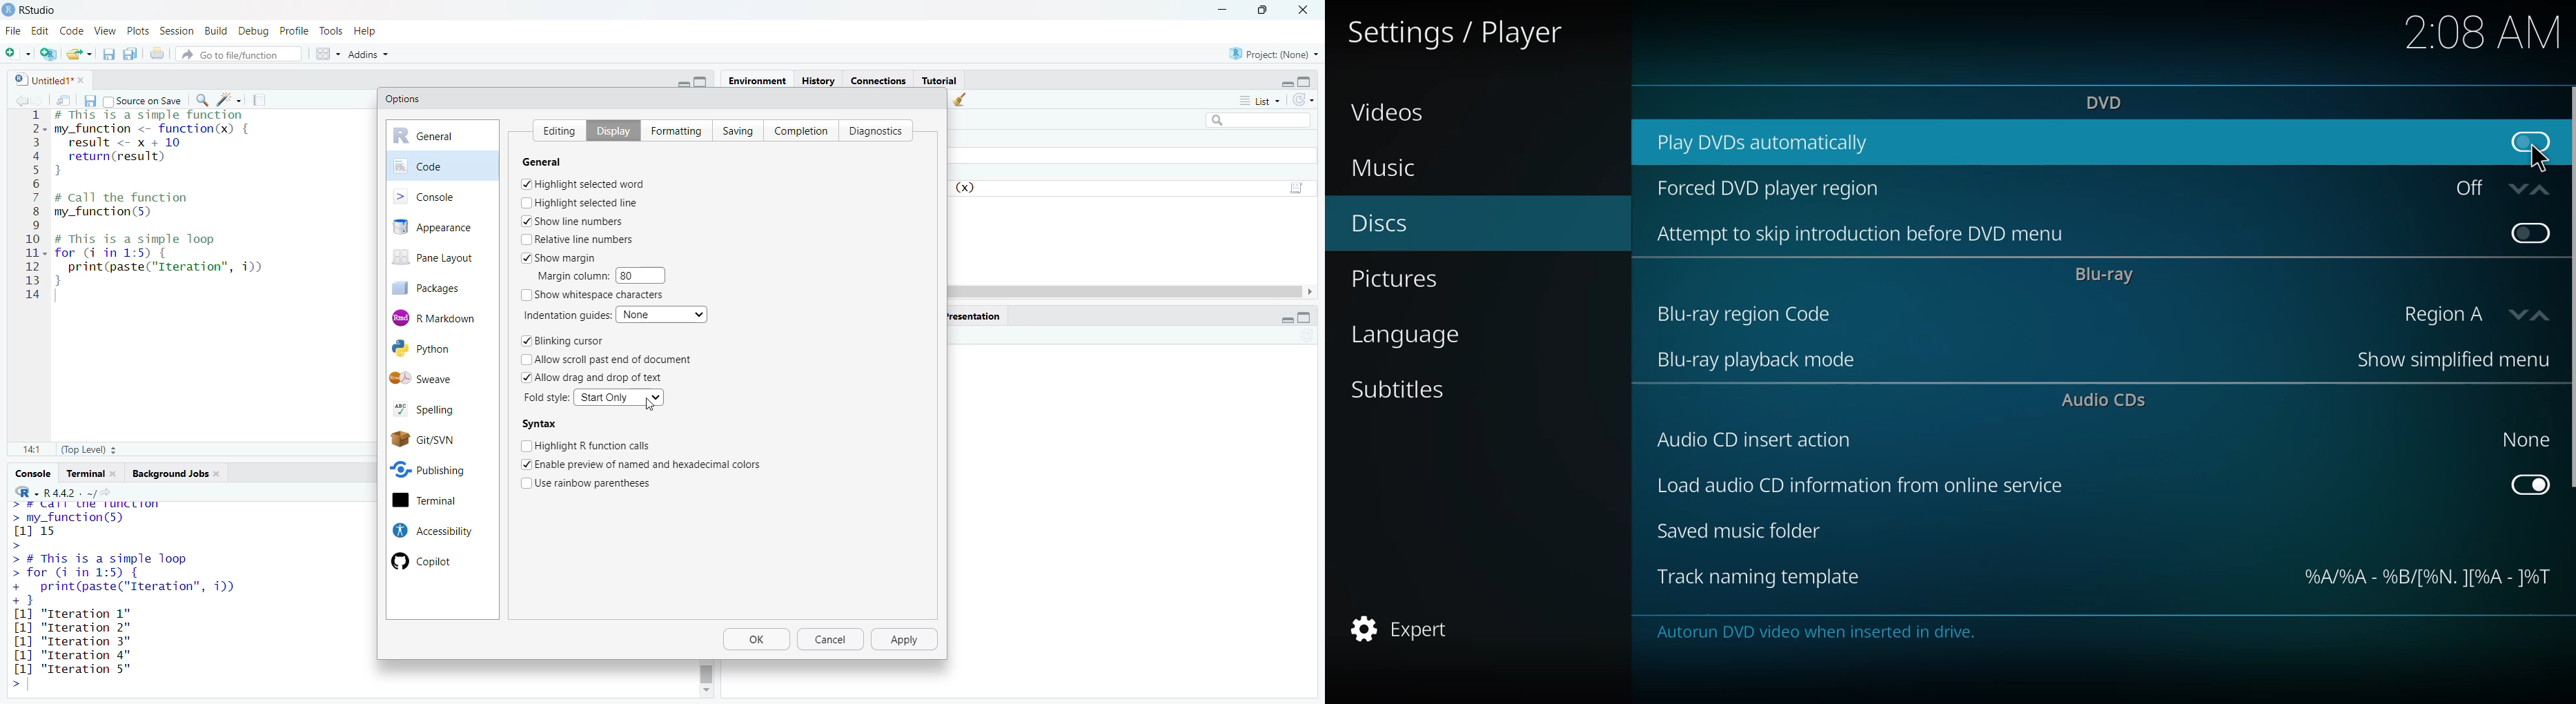  Describe the element at coordinates (2445, 362) in the screenshot. I see `show simplified menu` at that location.